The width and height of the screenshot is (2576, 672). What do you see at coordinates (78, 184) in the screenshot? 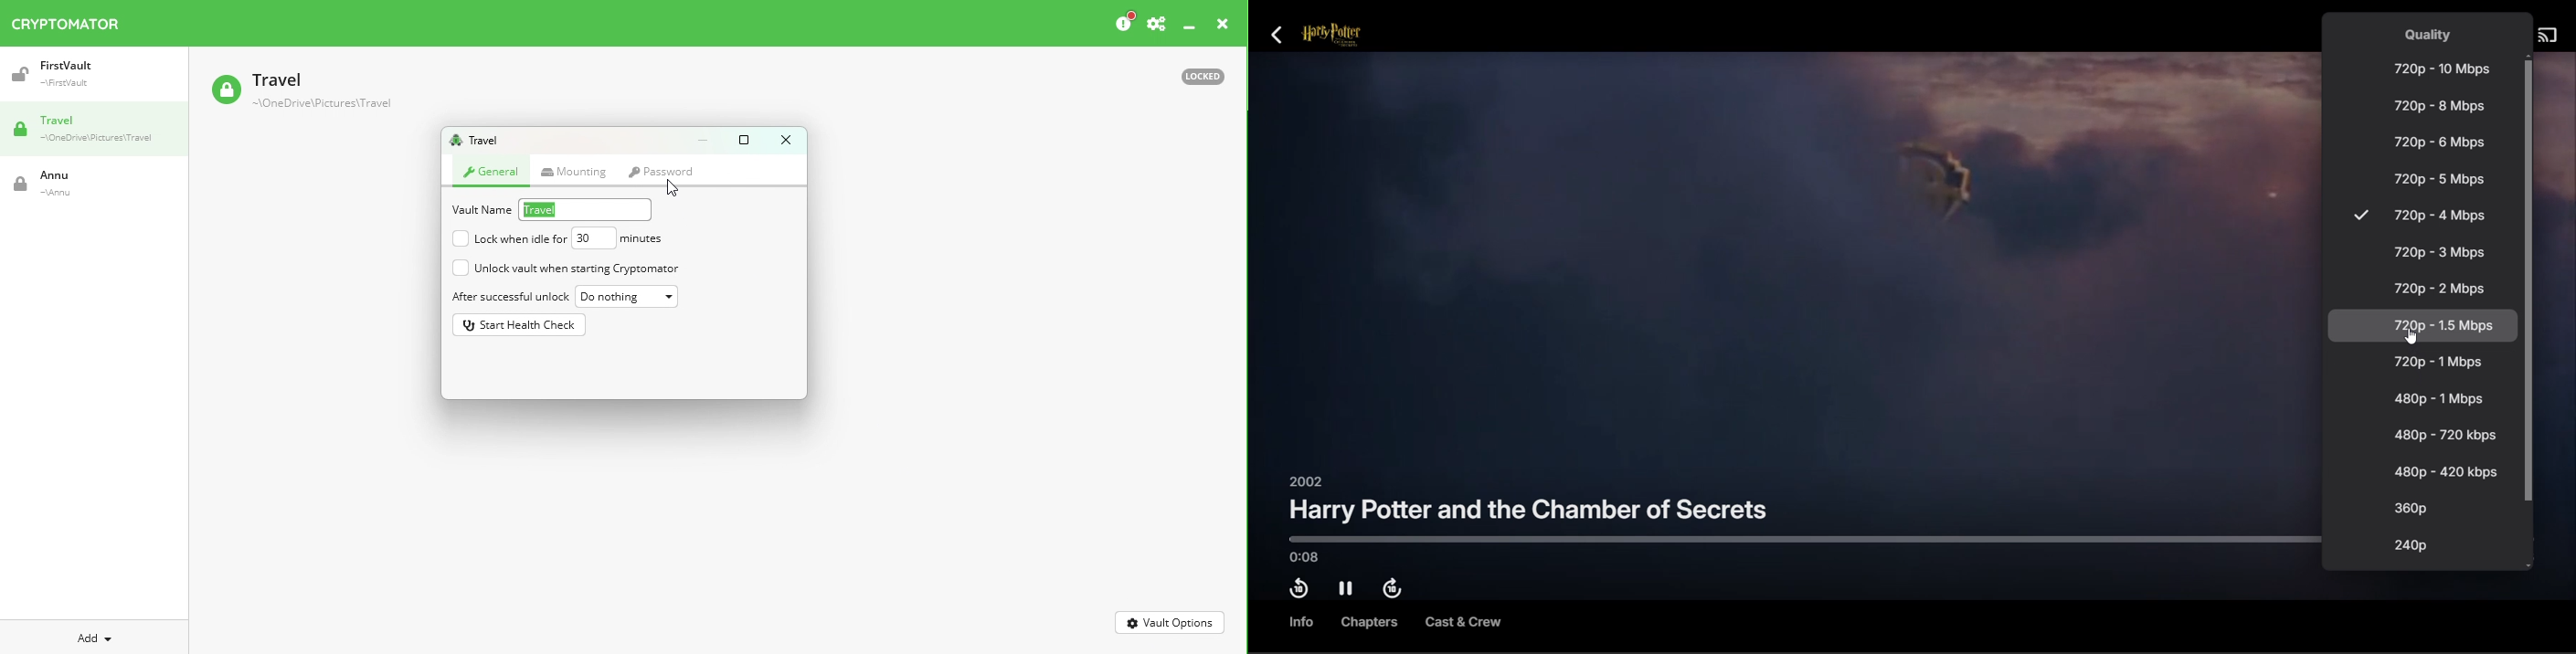
I see `Vault` at bounding box center [78, 184].